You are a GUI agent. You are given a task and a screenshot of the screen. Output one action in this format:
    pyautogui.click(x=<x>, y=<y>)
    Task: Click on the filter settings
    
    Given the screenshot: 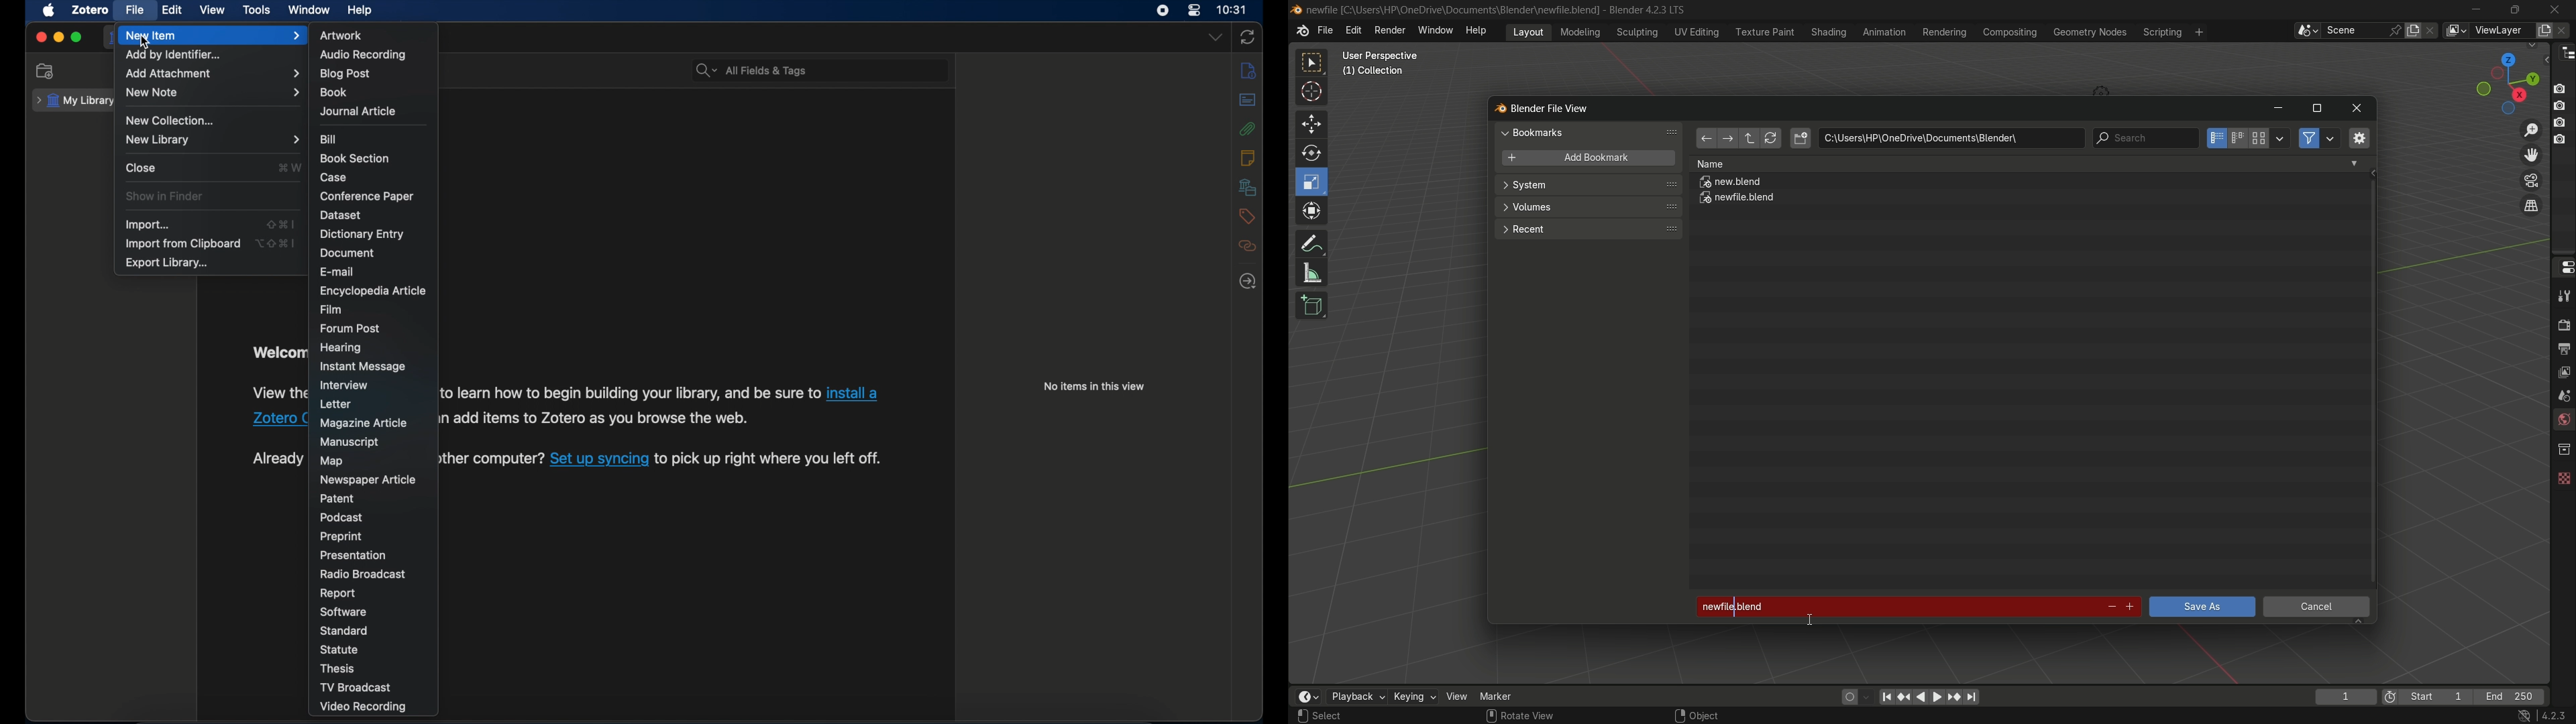 What is the action you would take?
    pyautogui.click(x=2331, y=138)
    